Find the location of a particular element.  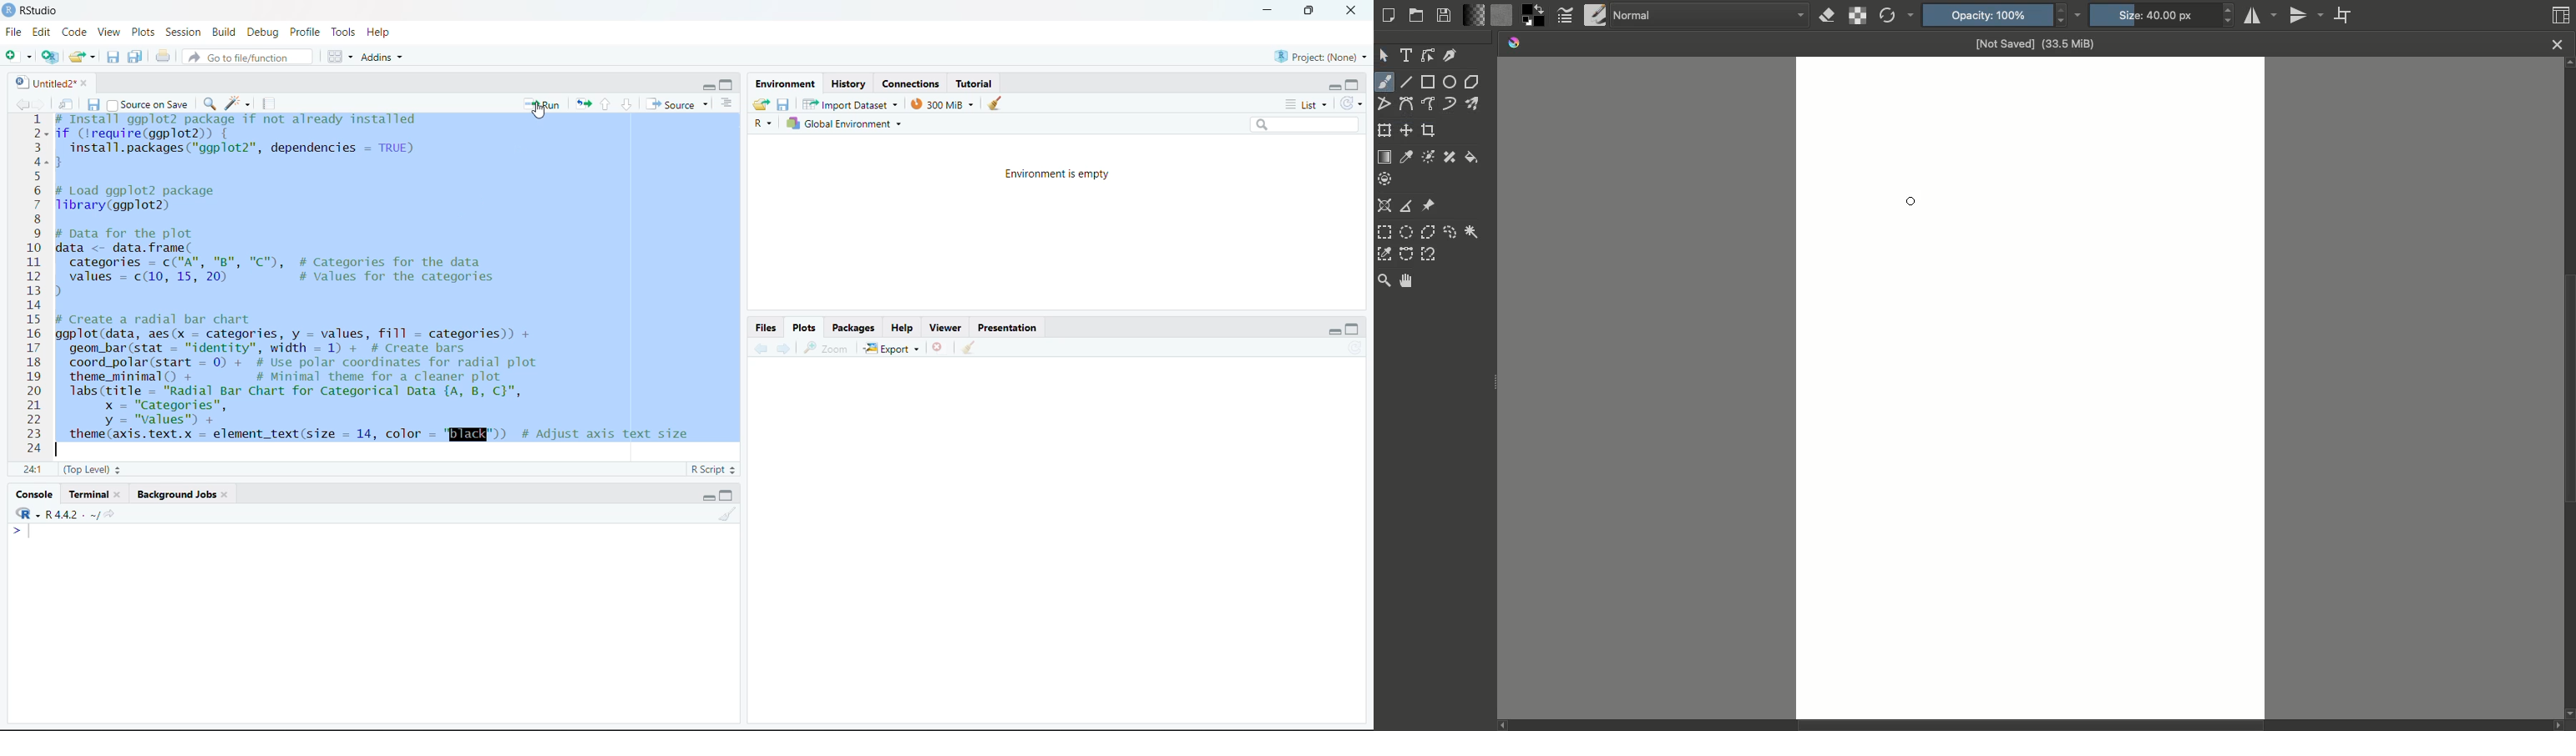

save current document is located at coordinates (93, 104).